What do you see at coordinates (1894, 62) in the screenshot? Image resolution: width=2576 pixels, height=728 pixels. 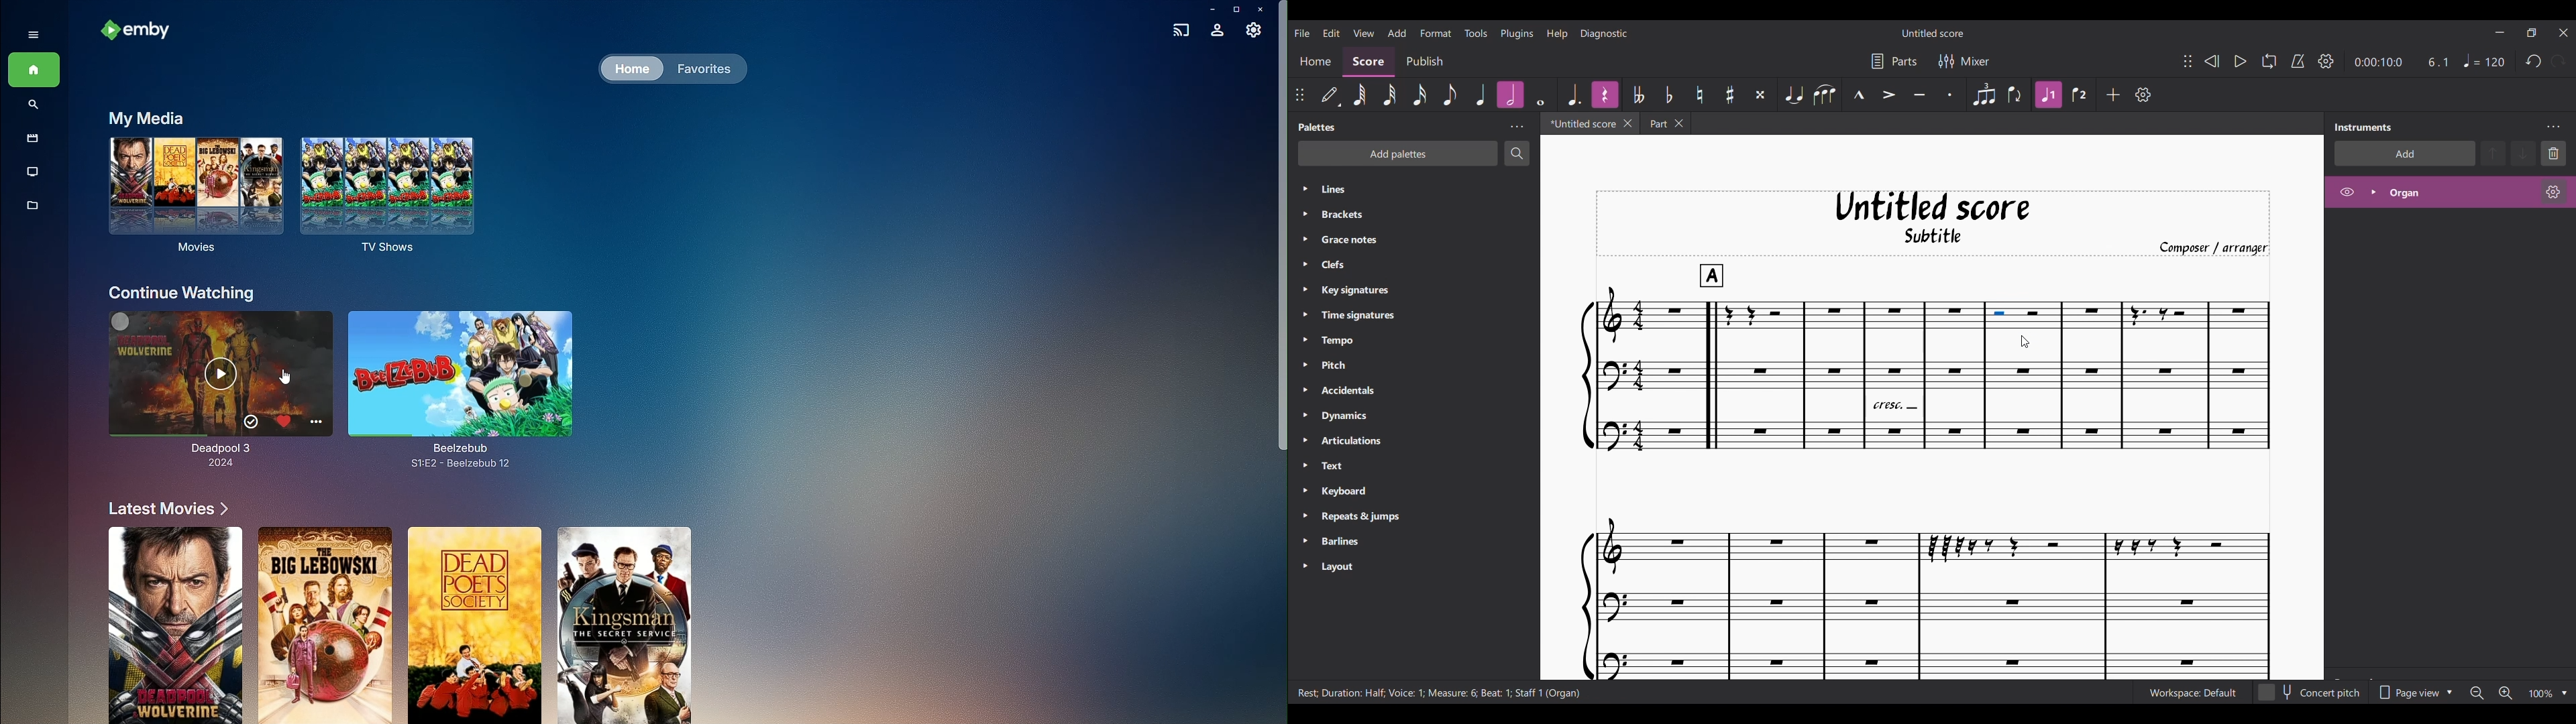 I see `Parts settings` at bounding box center [1894, 62].